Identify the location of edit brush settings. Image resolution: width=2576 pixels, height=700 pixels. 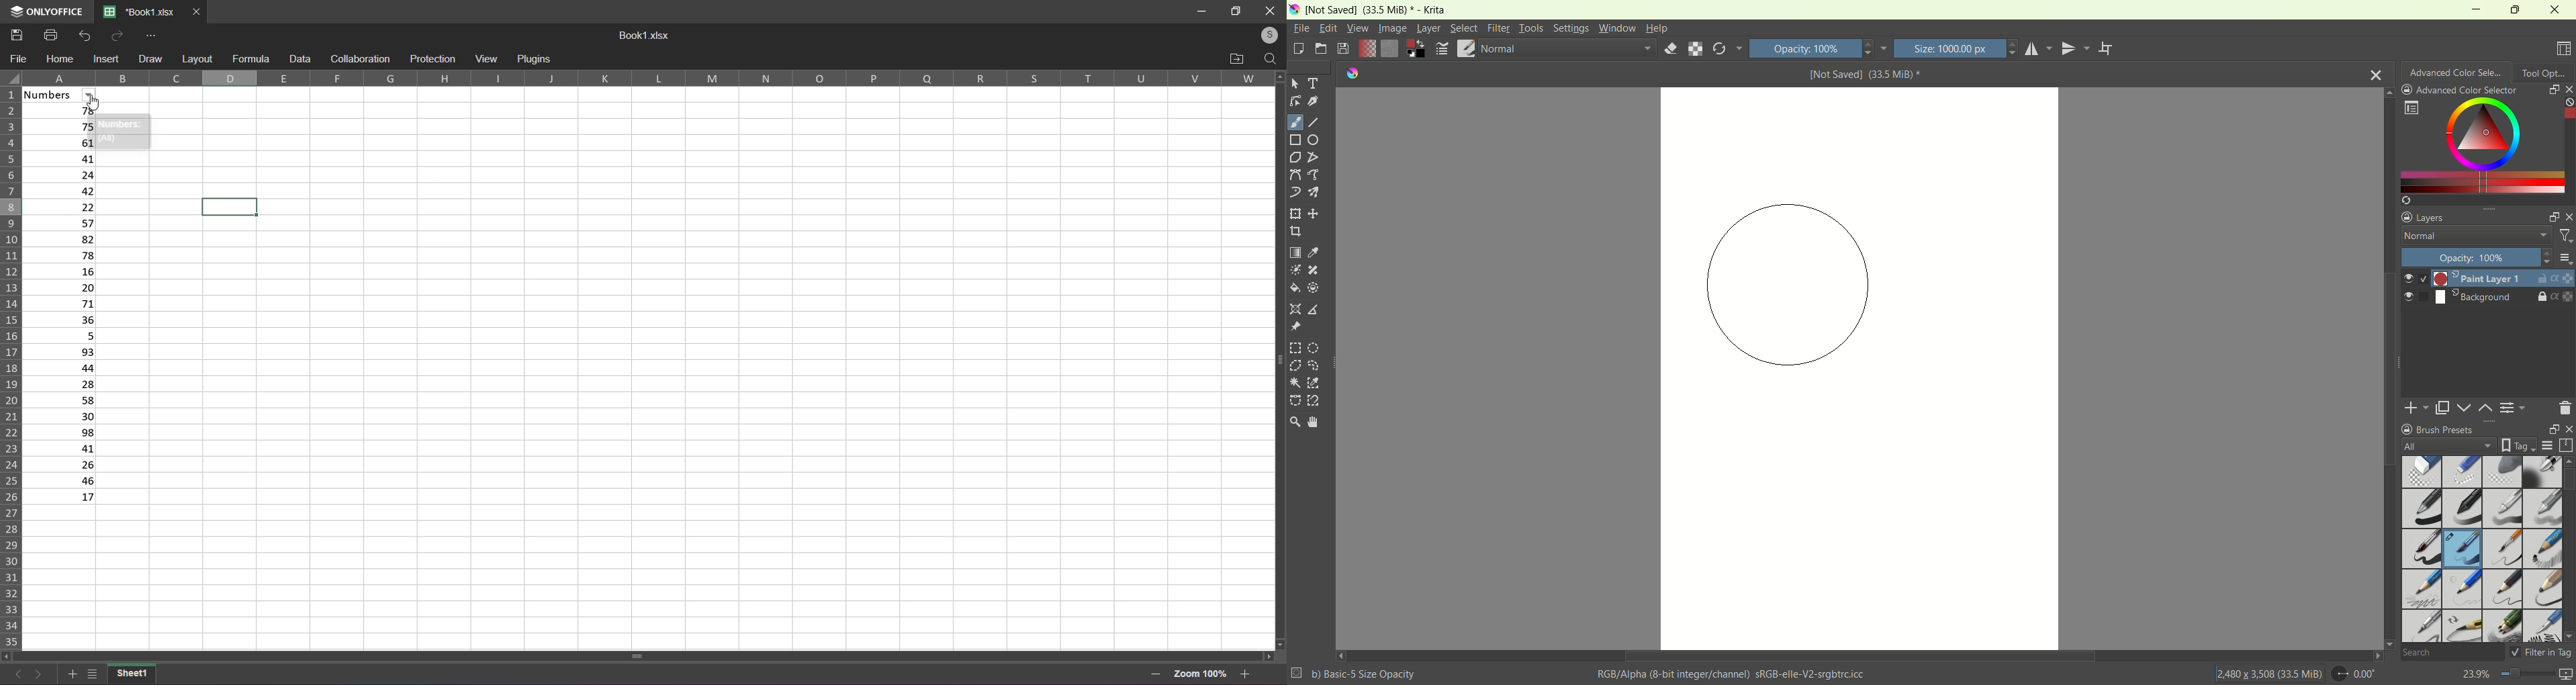
(1443, 49).